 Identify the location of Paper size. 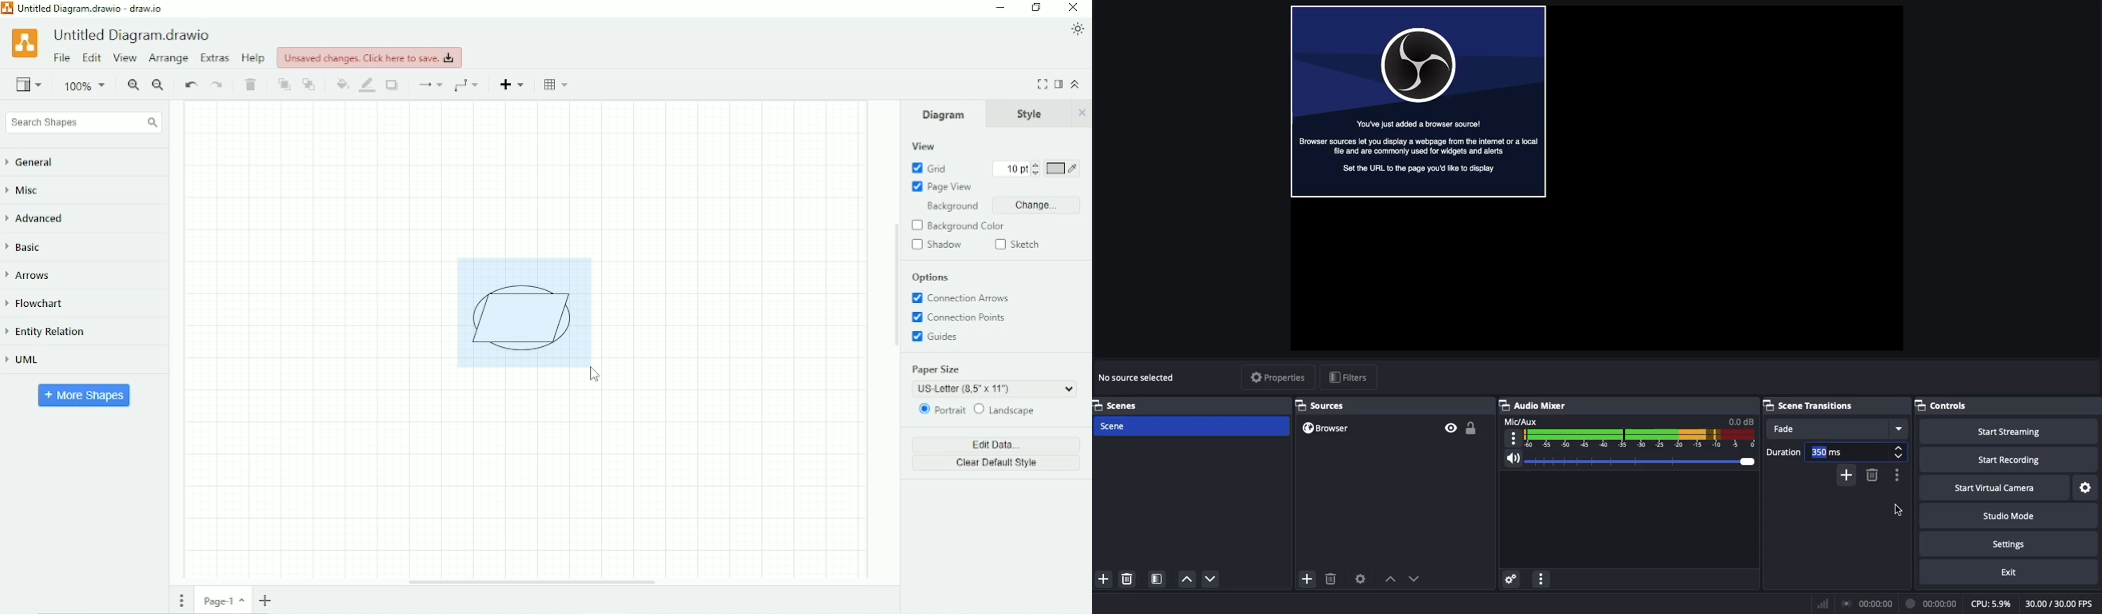
(993, 379).